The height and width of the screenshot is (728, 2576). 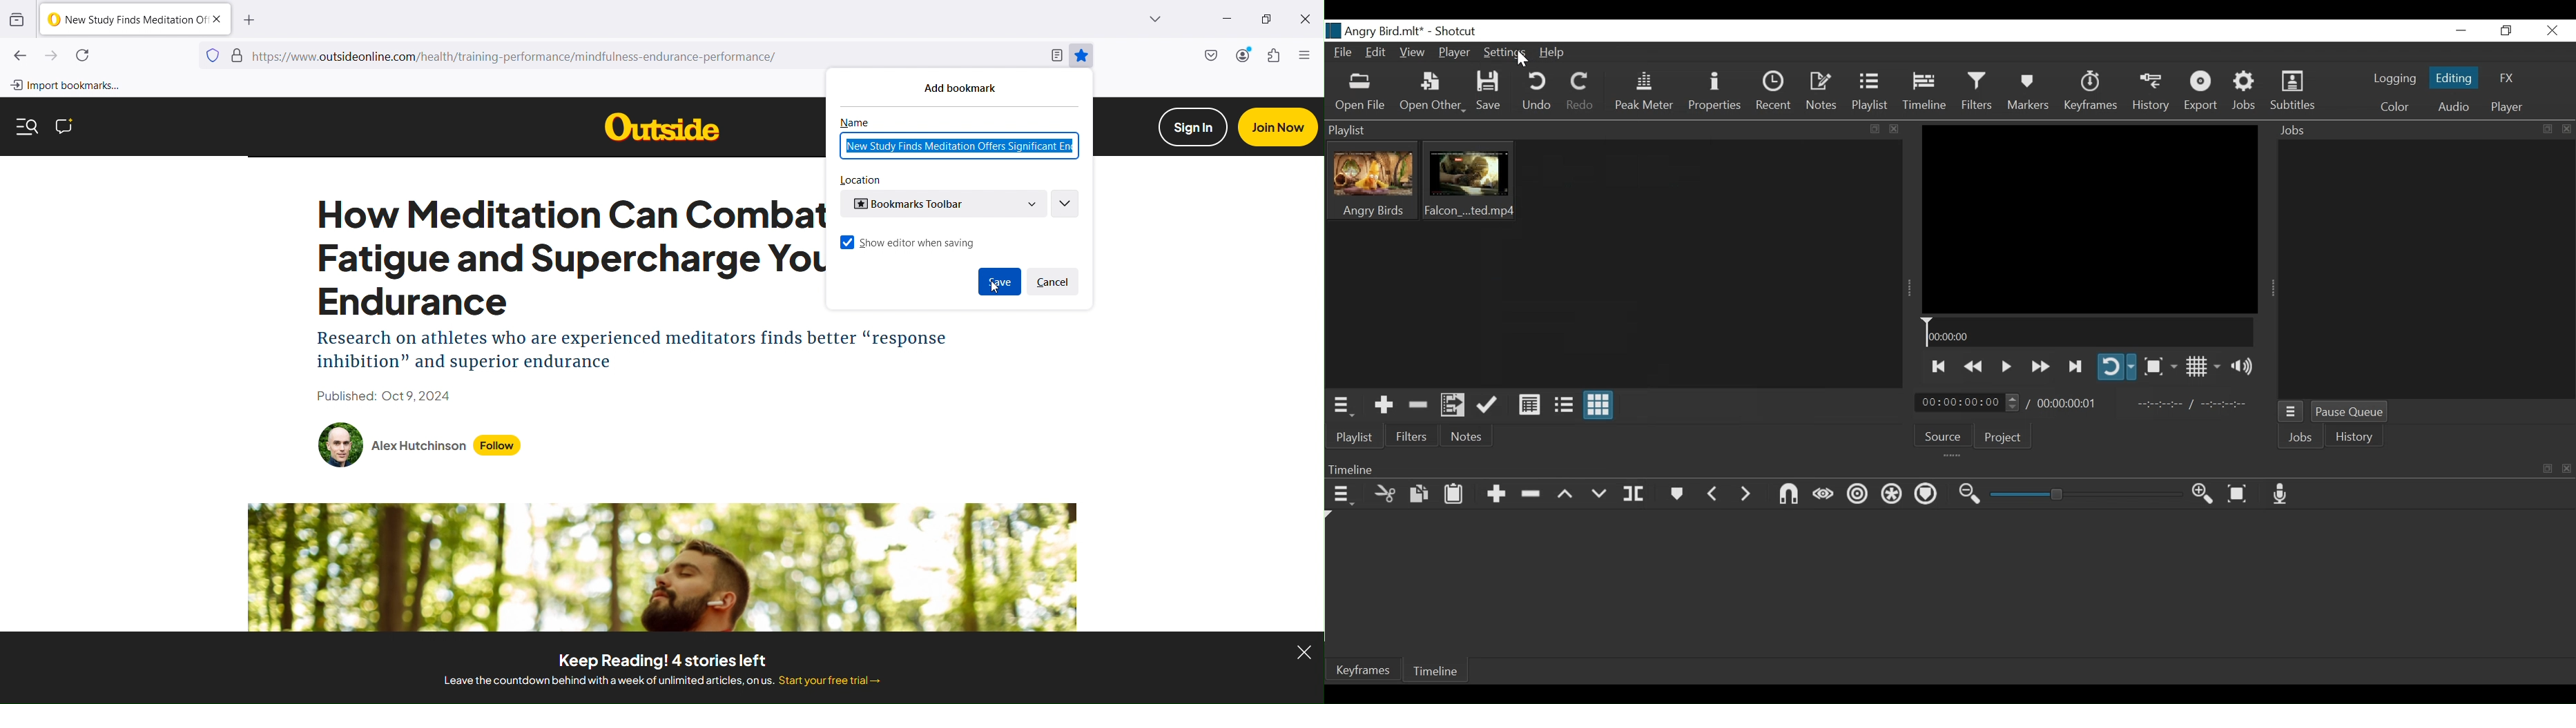 I want to click on Copy, so click(x=1419, y=496).